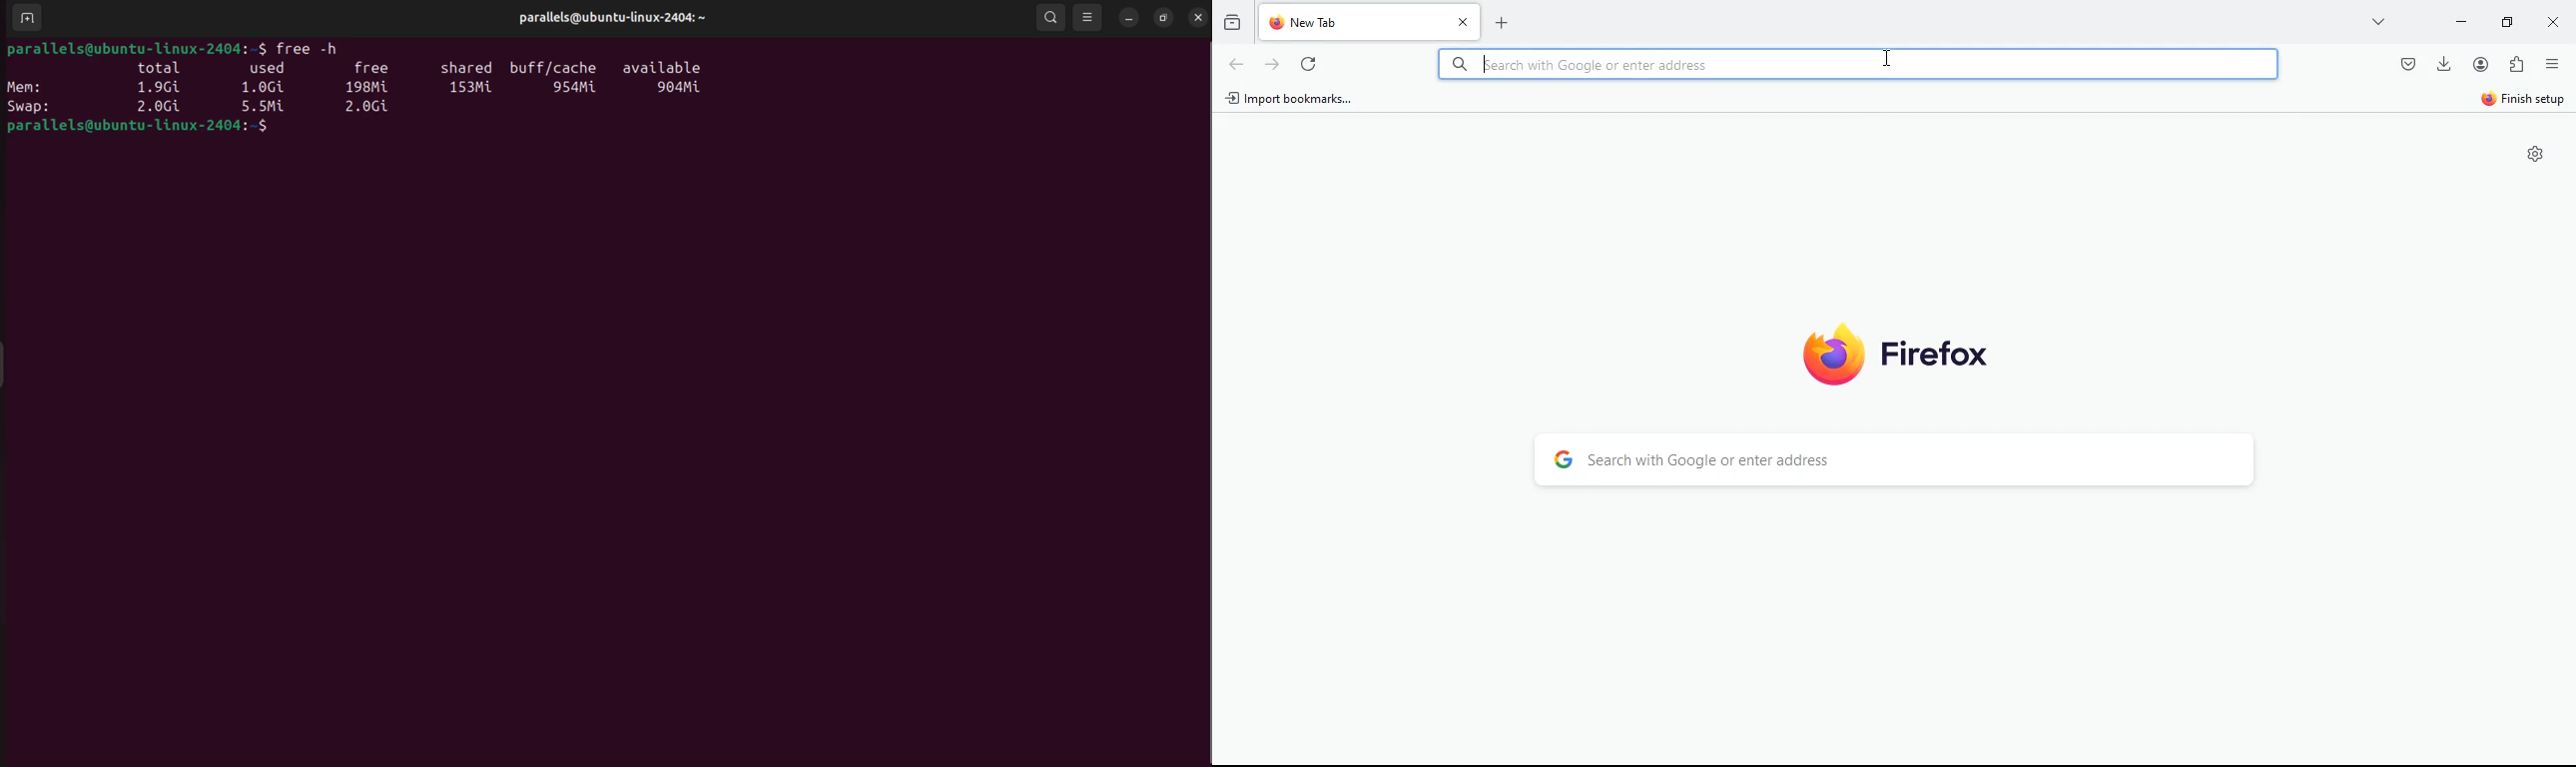 The height and width of the screenshot is (784, 2576). What do you see at coordinates (2506, 22) in the screenshot?
I see `maximize` at bounding box center [2506, 22].